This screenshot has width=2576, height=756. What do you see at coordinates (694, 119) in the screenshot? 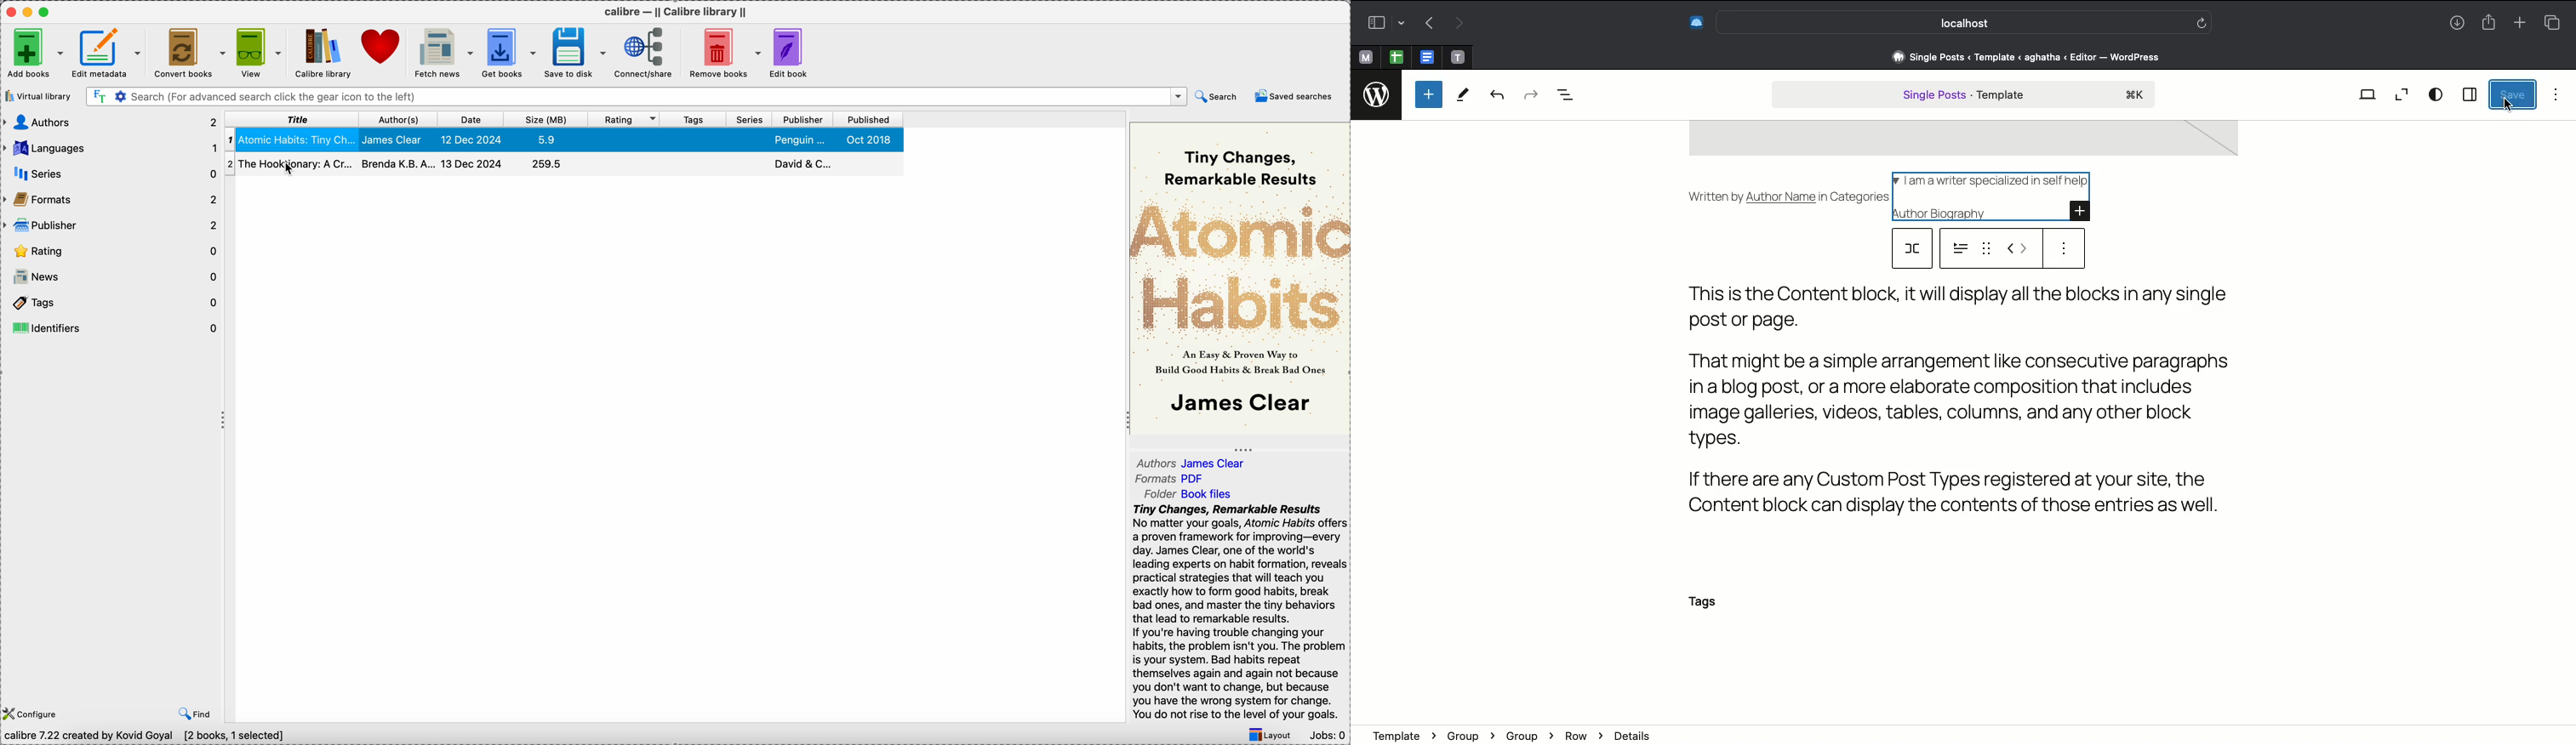
I see `tags` at bounding box center [694, 119].